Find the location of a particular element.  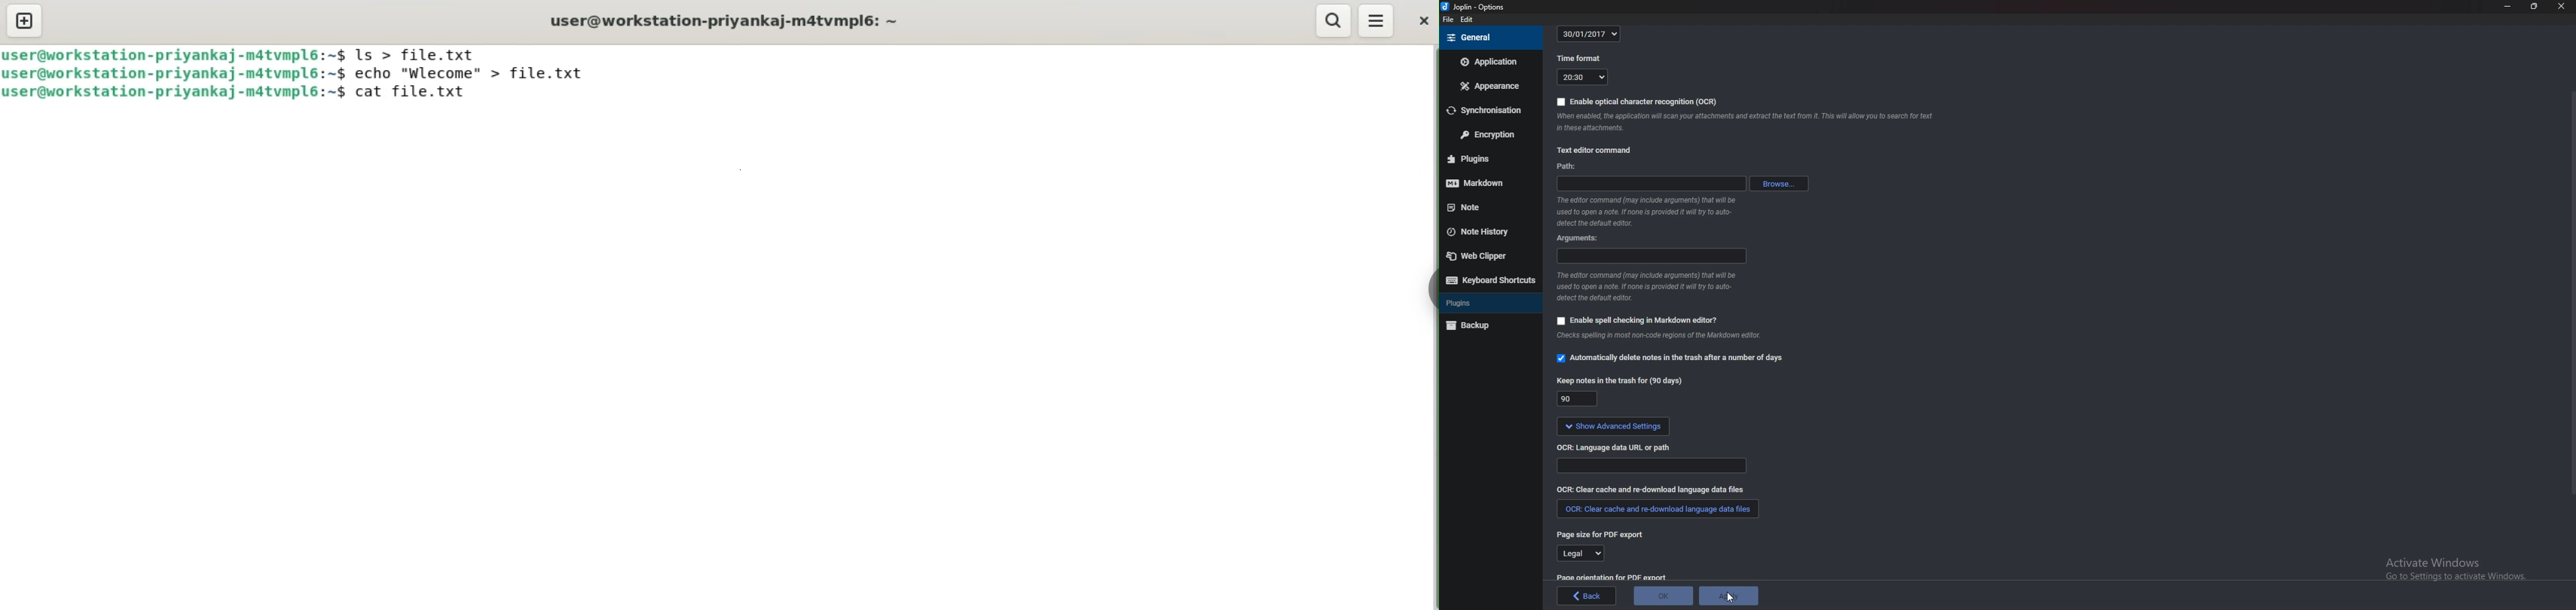

path is located at coordinates (1651, 182).